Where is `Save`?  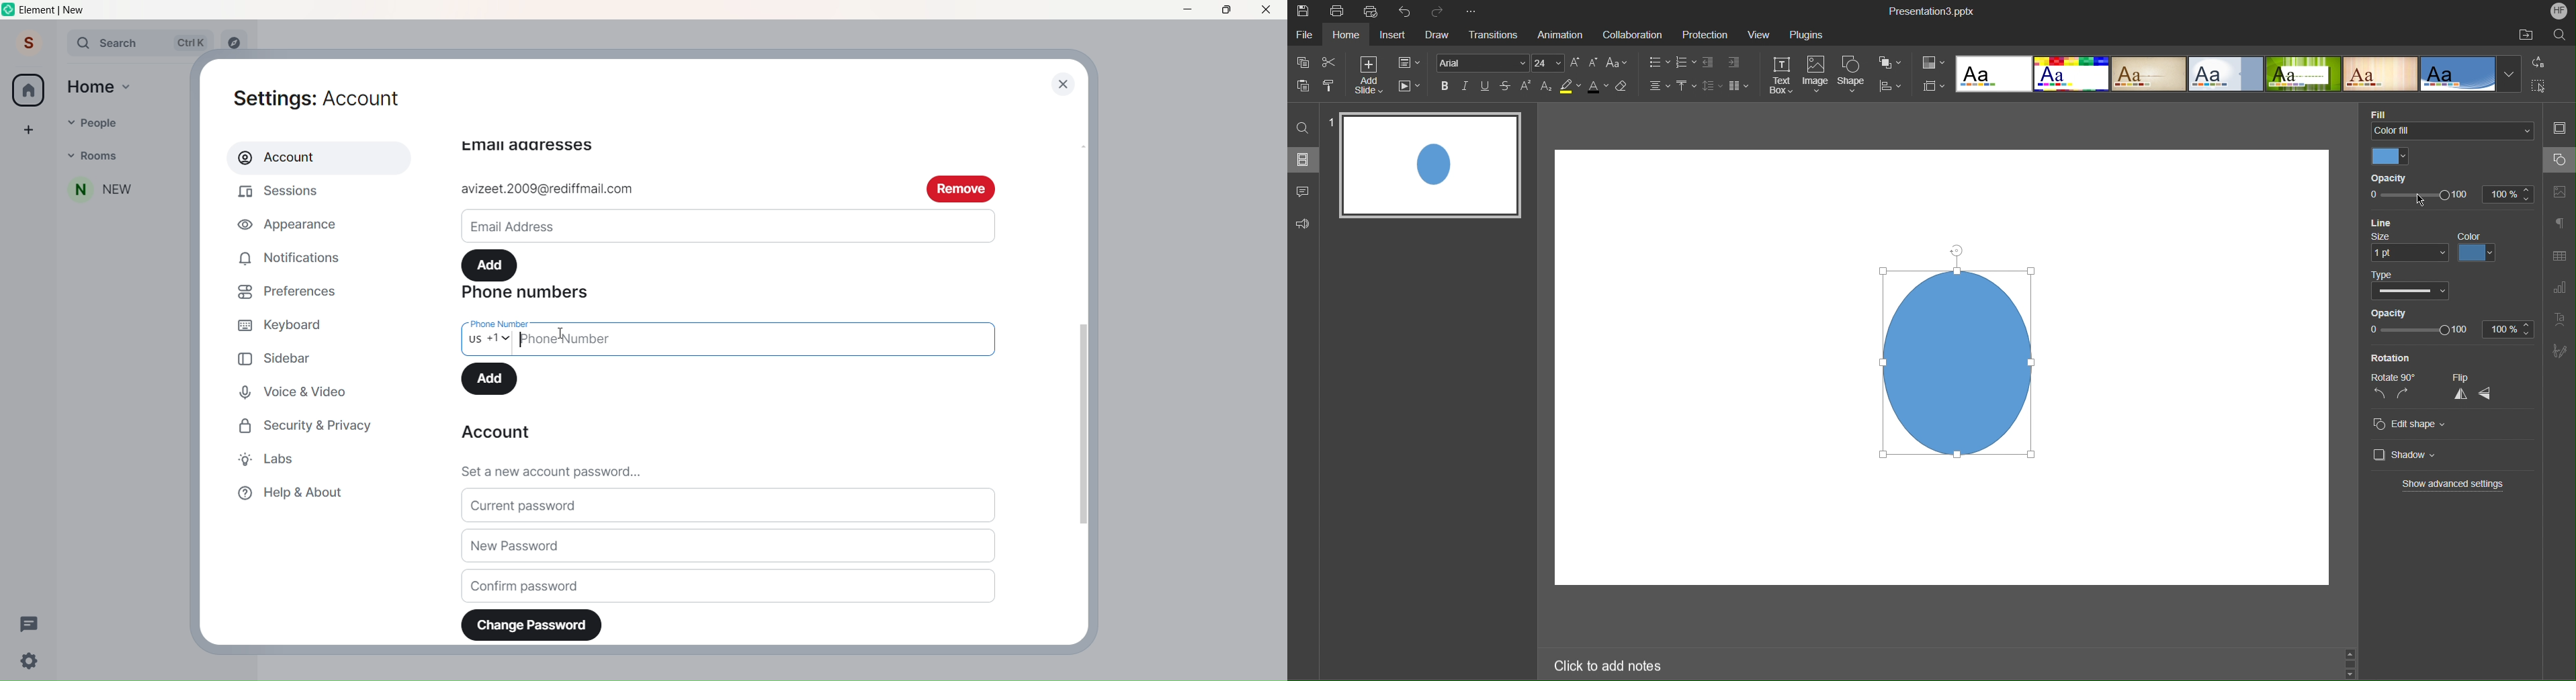 Save is located at coordinates (1305, 13).